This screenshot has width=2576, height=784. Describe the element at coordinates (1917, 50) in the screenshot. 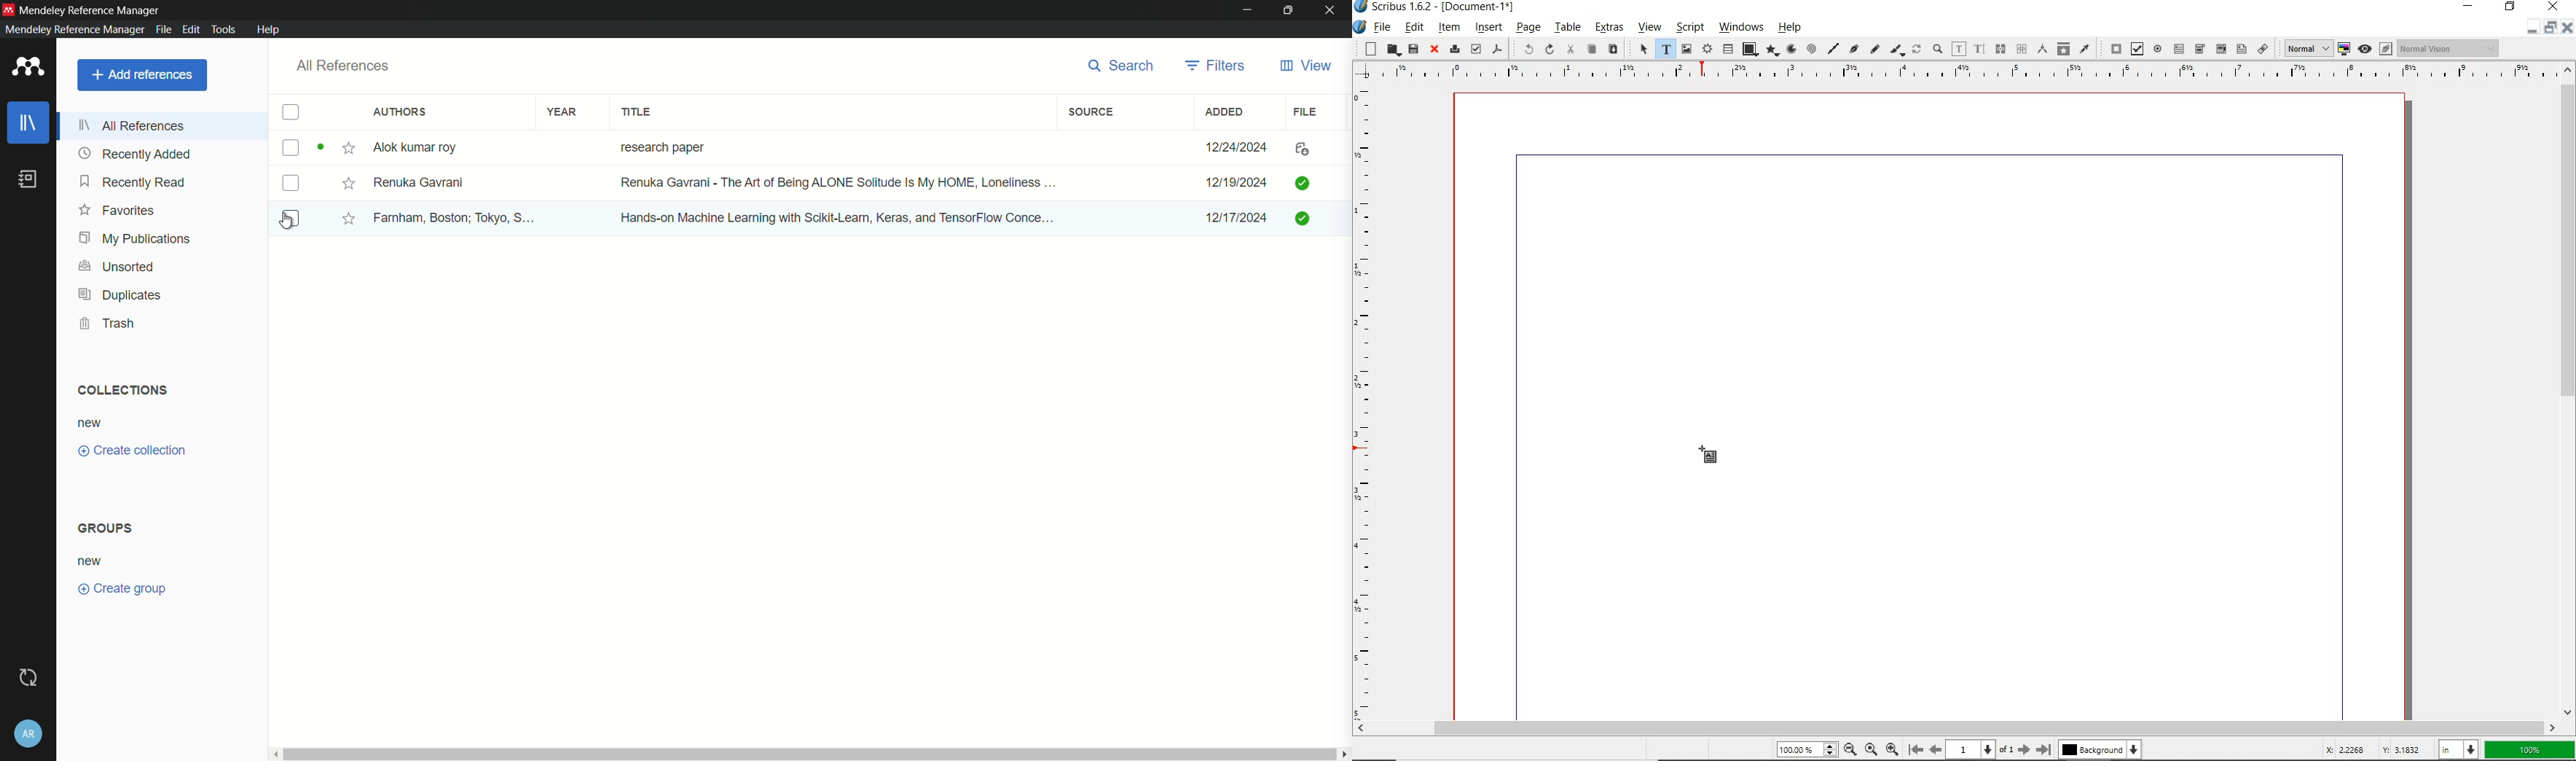

I see `rotate item` at that location.